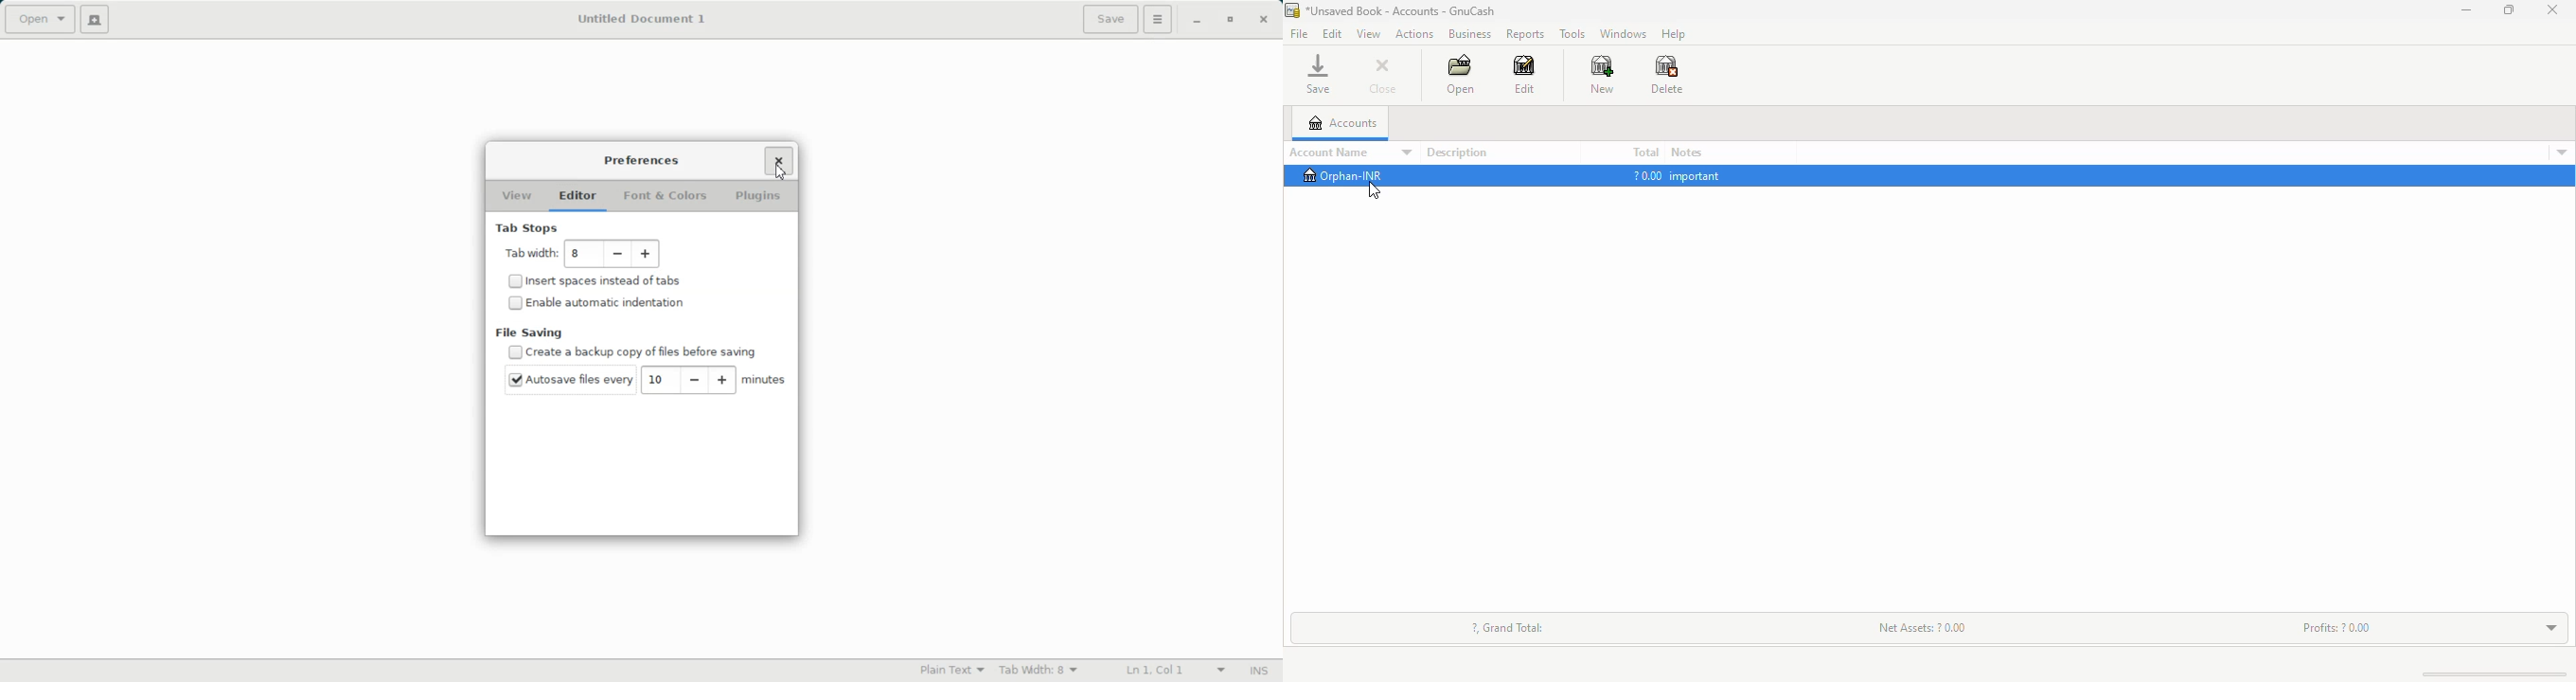 Image resolution: width=2576 pixels, height=700 pixels. Describe the element at coordinates (1460, 74) in the screenshot. I see `open` at that location.